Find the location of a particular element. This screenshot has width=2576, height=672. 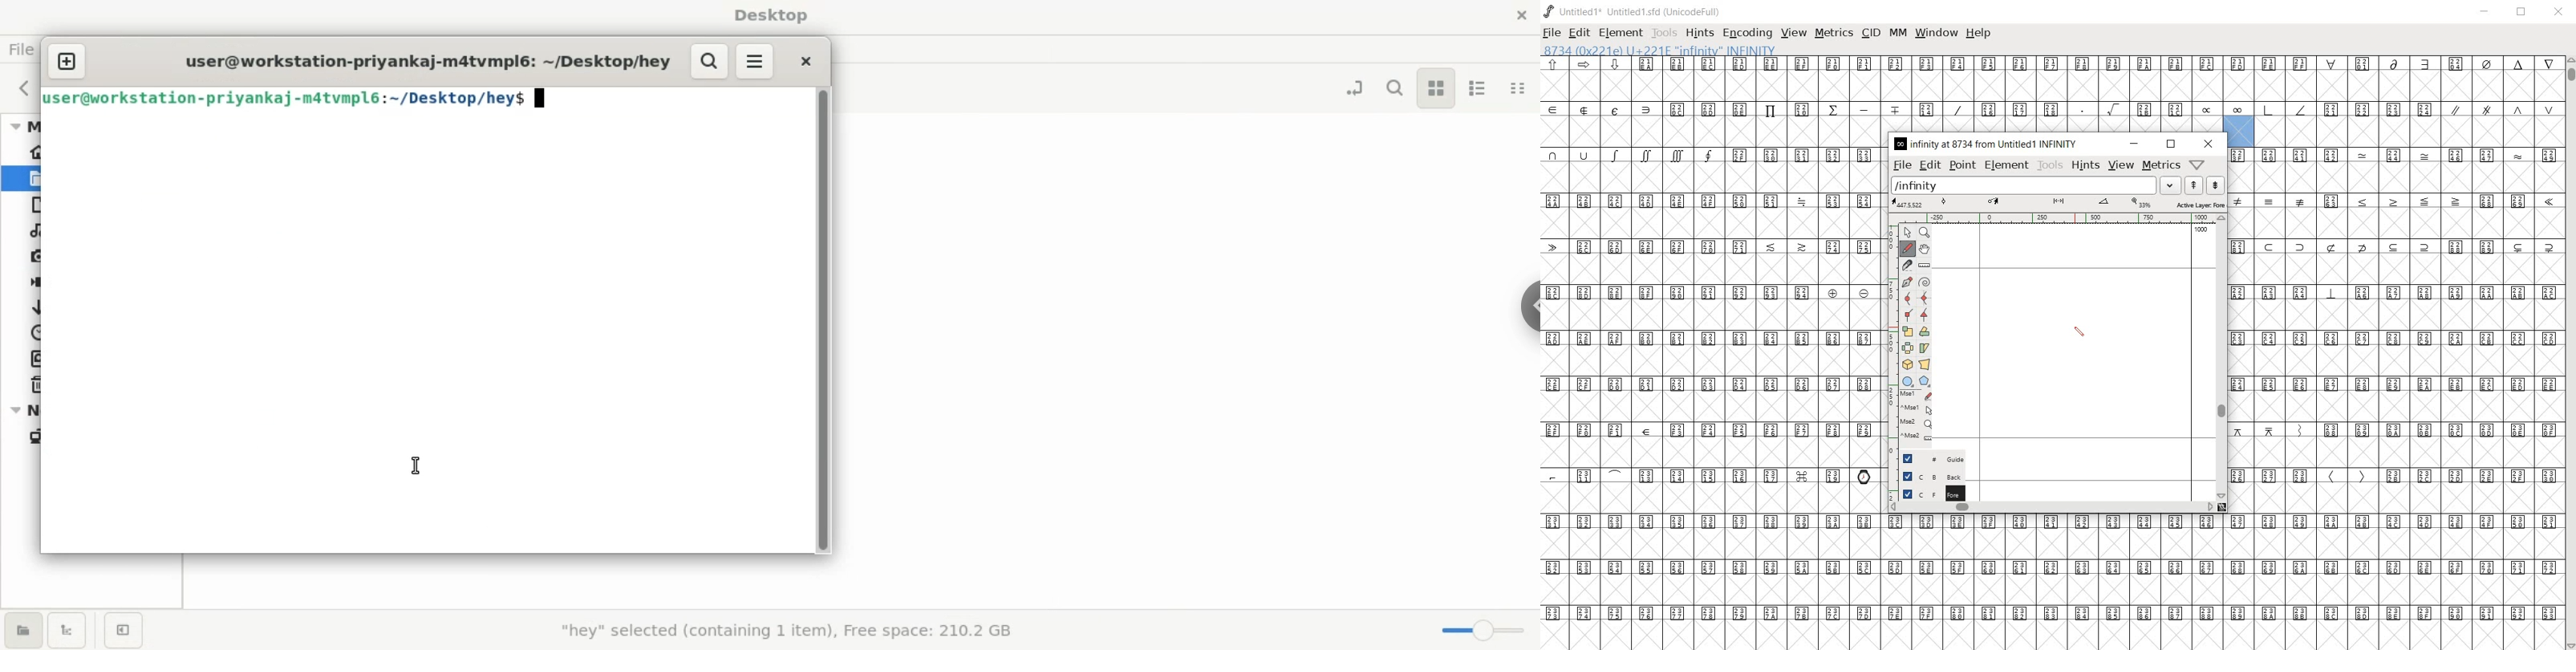

tools is located at coordinates (1666, 33).